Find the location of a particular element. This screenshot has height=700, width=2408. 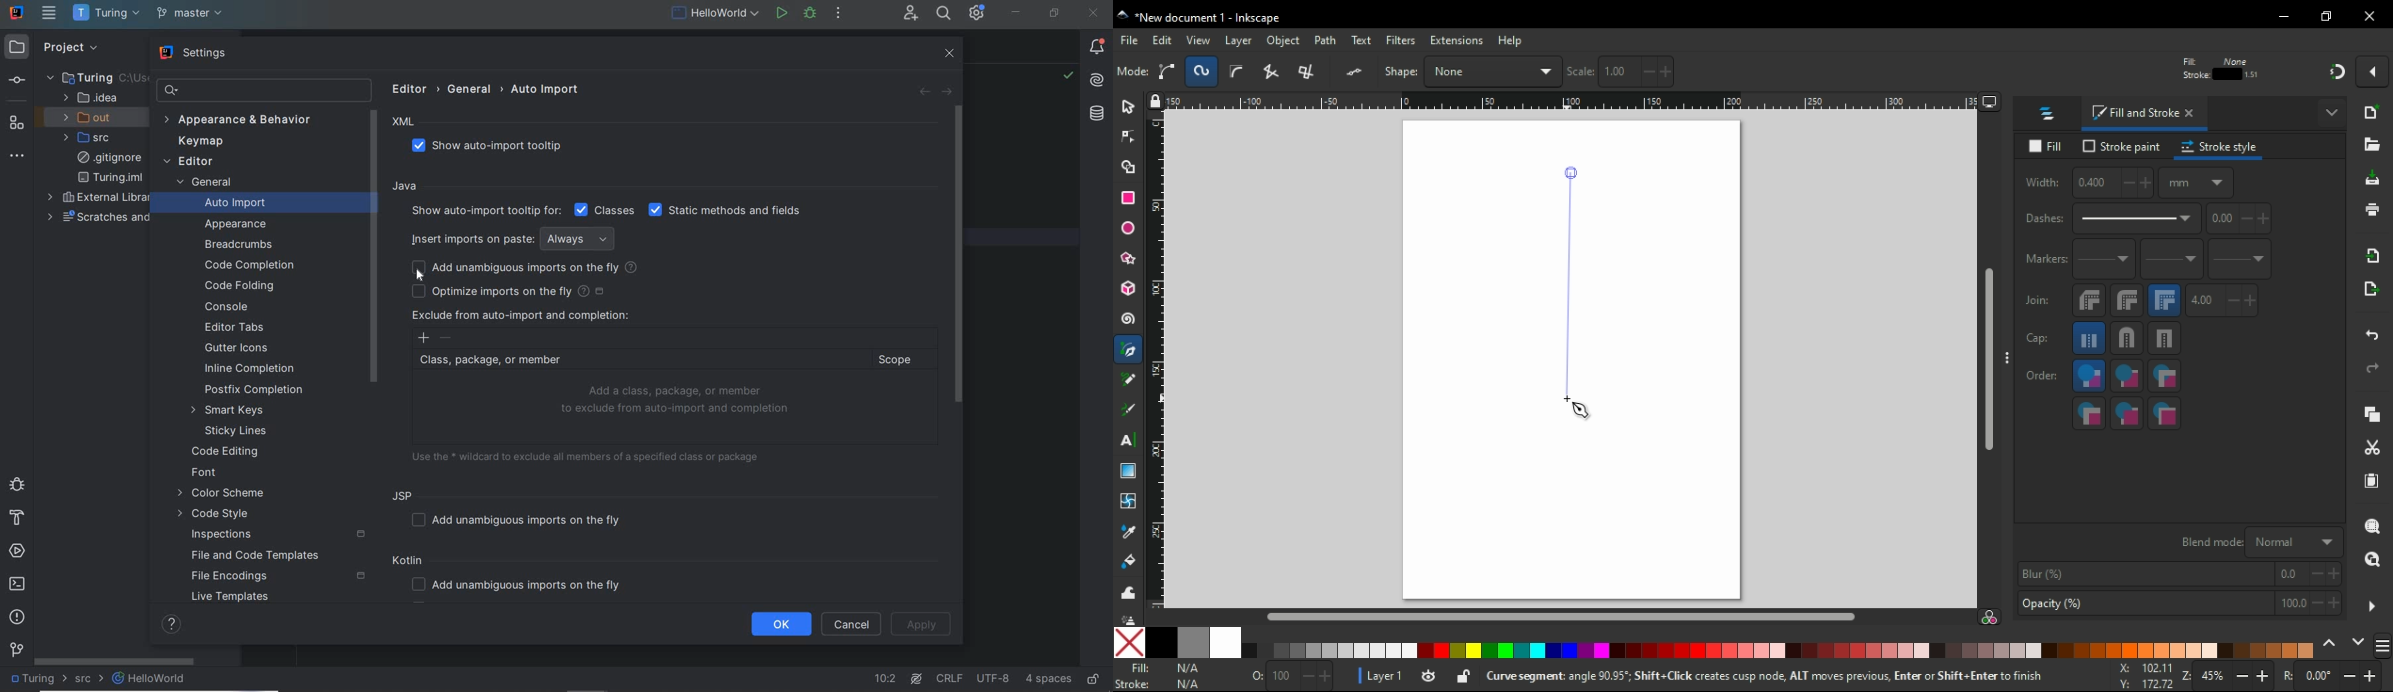

new is located at coordinates (2374, 112).